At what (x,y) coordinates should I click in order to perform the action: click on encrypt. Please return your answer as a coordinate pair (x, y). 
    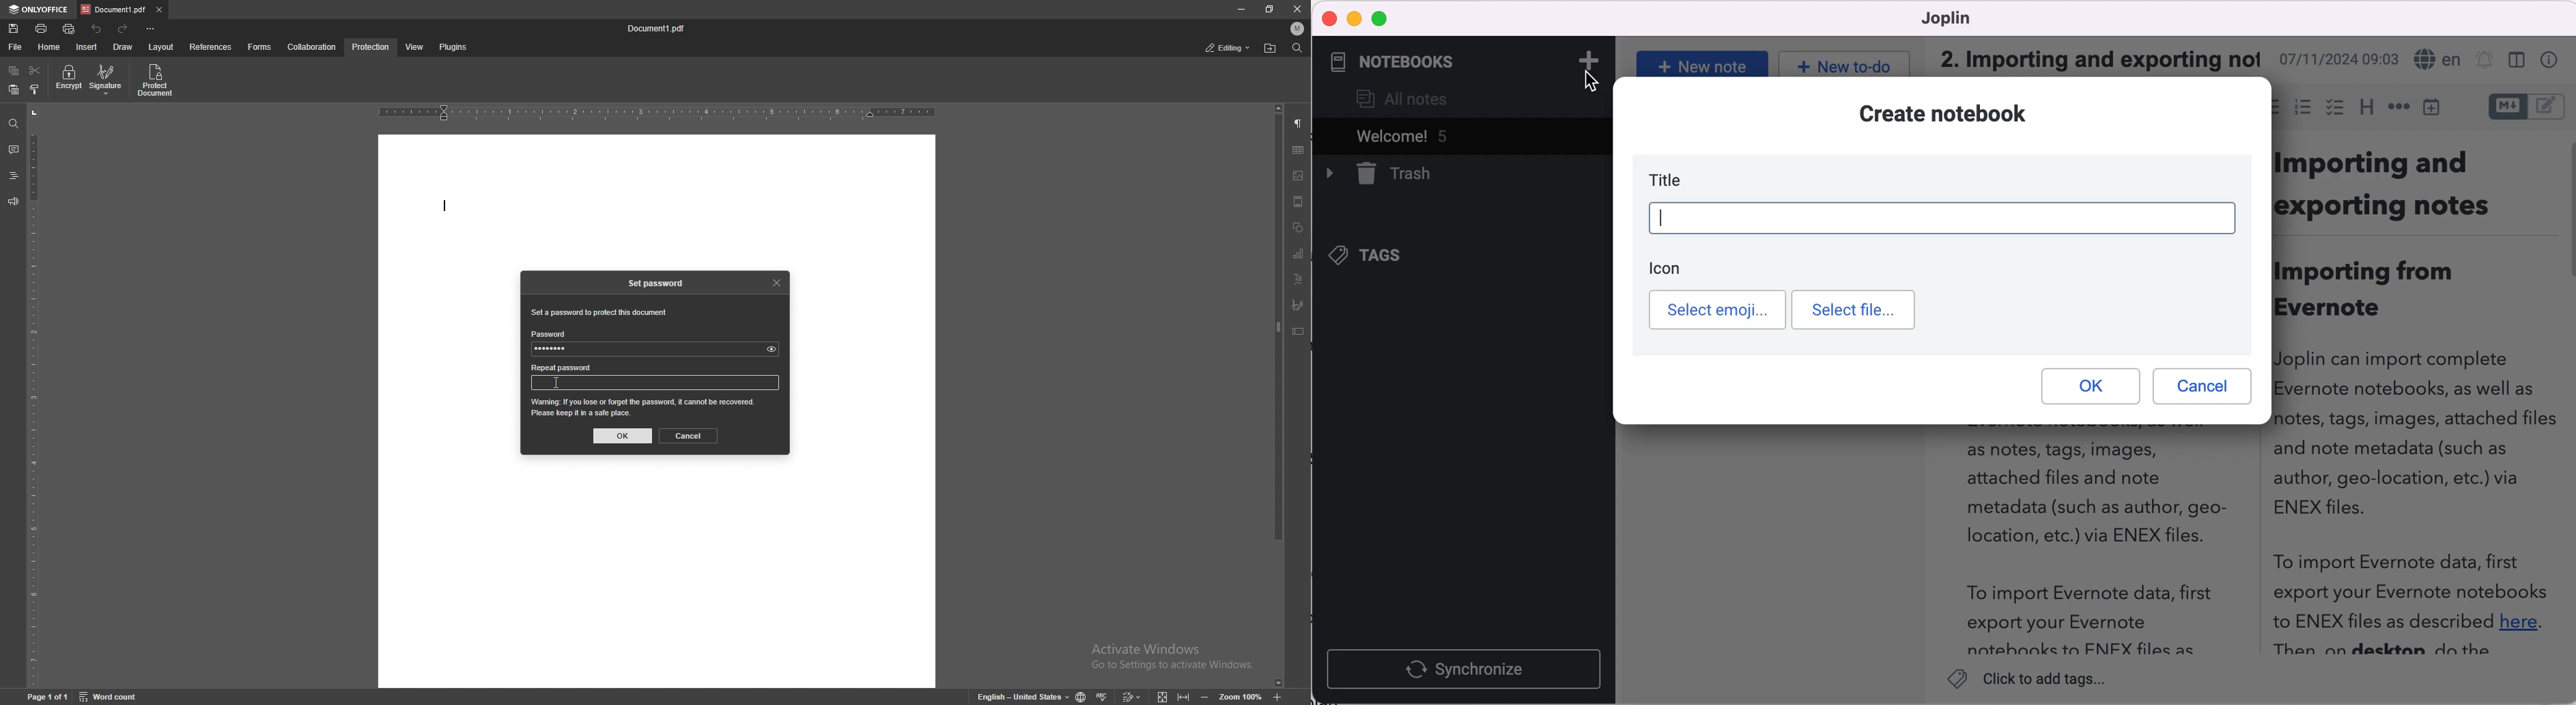
    Looking at the image, I should click on (67, 80).